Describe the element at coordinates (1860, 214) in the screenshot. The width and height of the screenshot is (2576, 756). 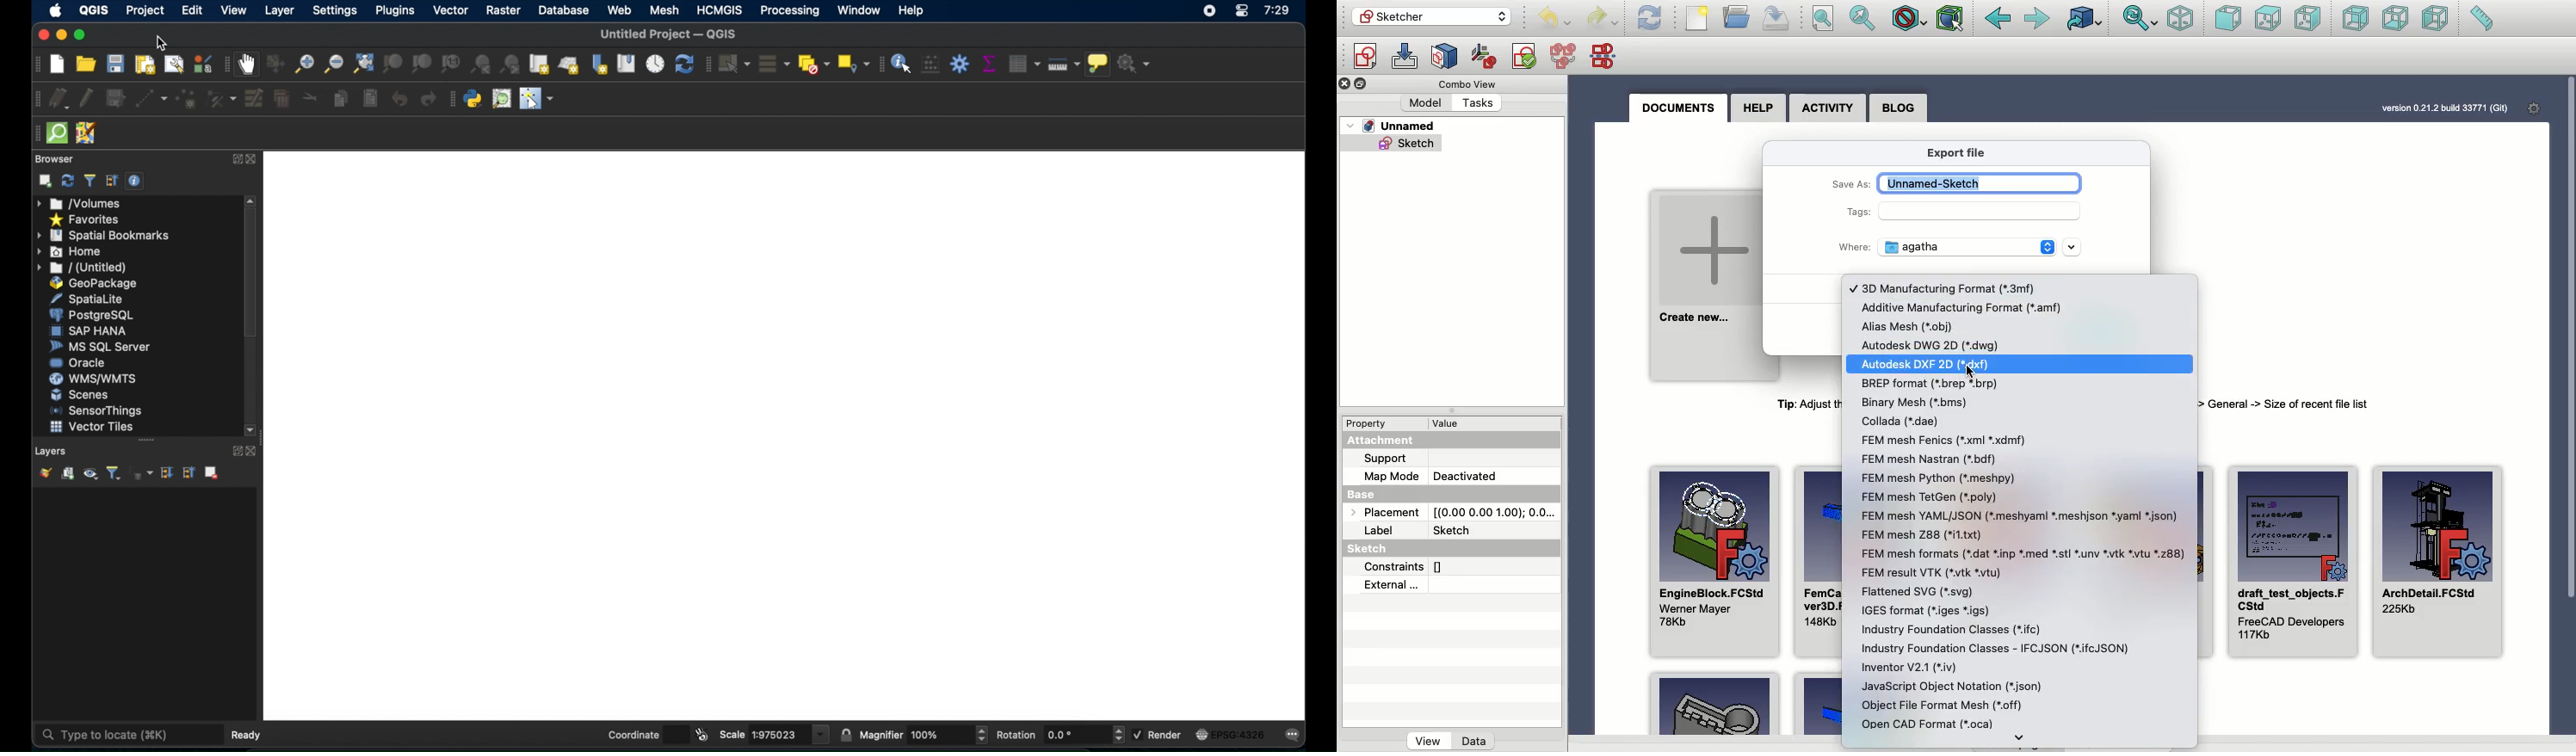
I see `Tags` at that location.